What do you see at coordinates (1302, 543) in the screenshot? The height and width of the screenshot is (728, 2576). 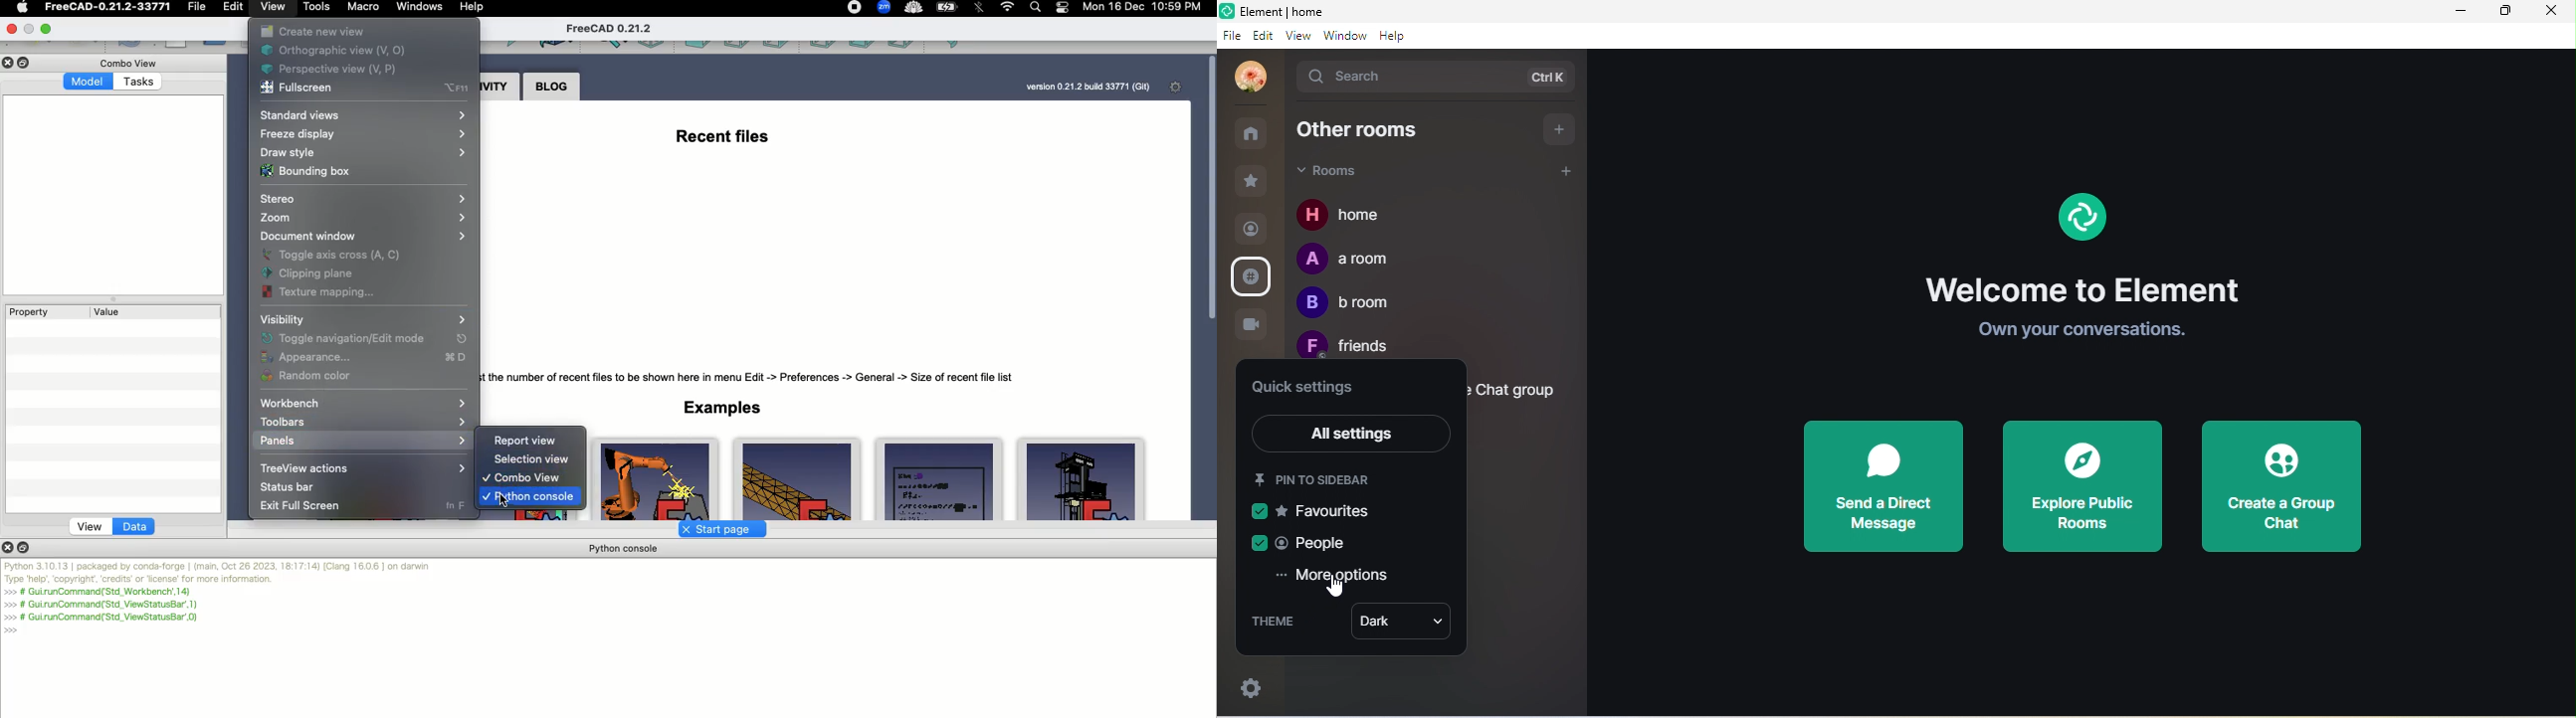 I see `people` at bounding box center [1302, 543].